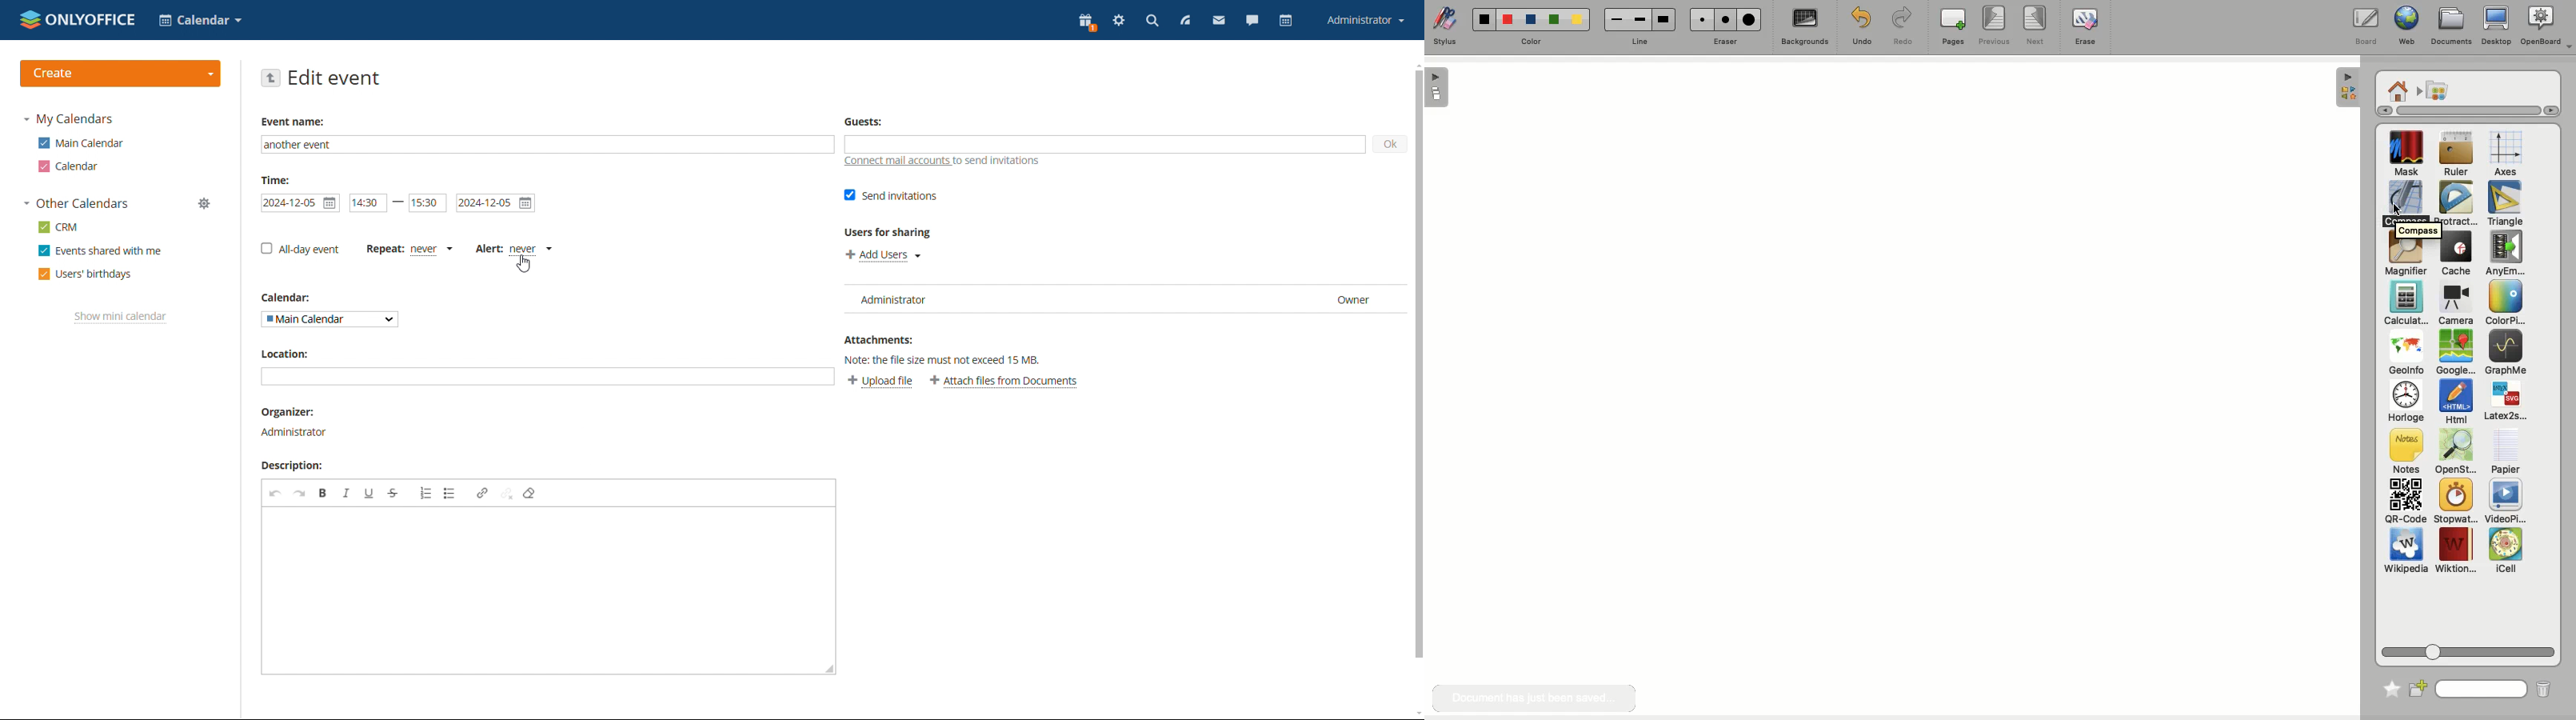 The height and width of the screenshot is (728, 2576). Describe the element at coordinates (496, 203) in the screenshot. I see `end date` at that location.